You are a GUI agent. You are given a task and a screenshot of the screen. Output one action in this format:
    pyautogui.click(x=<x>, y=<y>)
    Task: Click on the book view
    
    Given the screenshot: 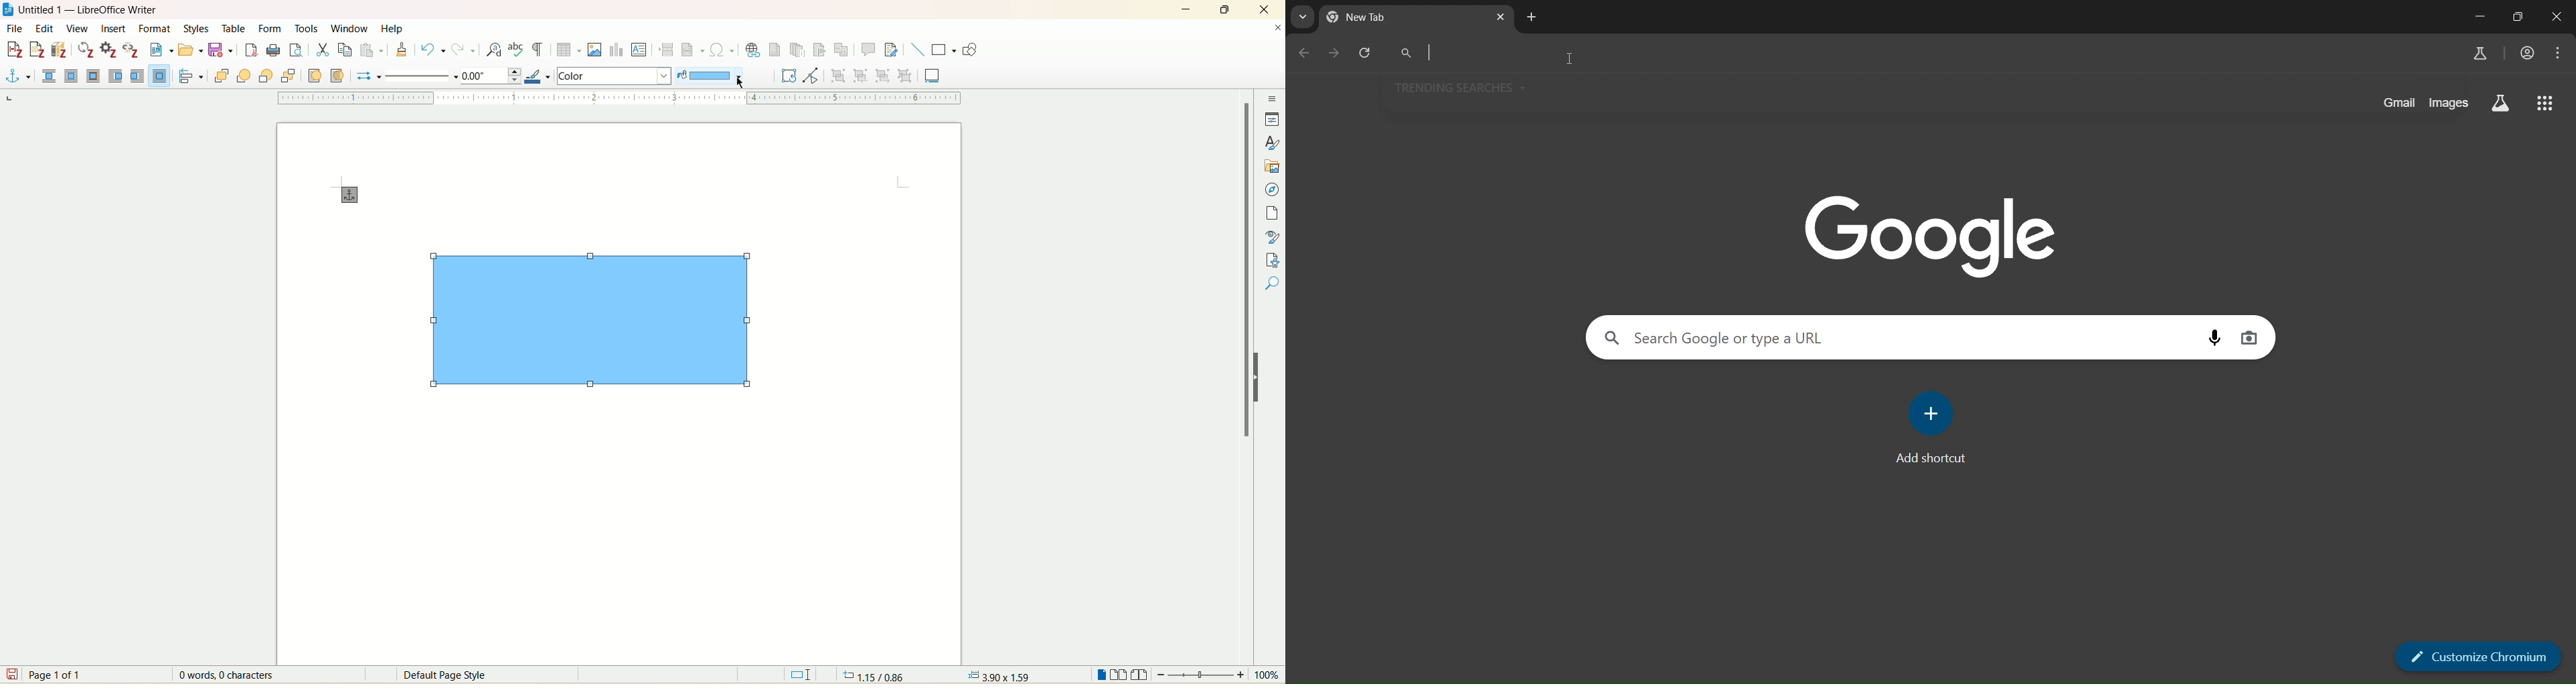 What is the action you would take?
    pyautogui.click(x=1142, y=676)
    